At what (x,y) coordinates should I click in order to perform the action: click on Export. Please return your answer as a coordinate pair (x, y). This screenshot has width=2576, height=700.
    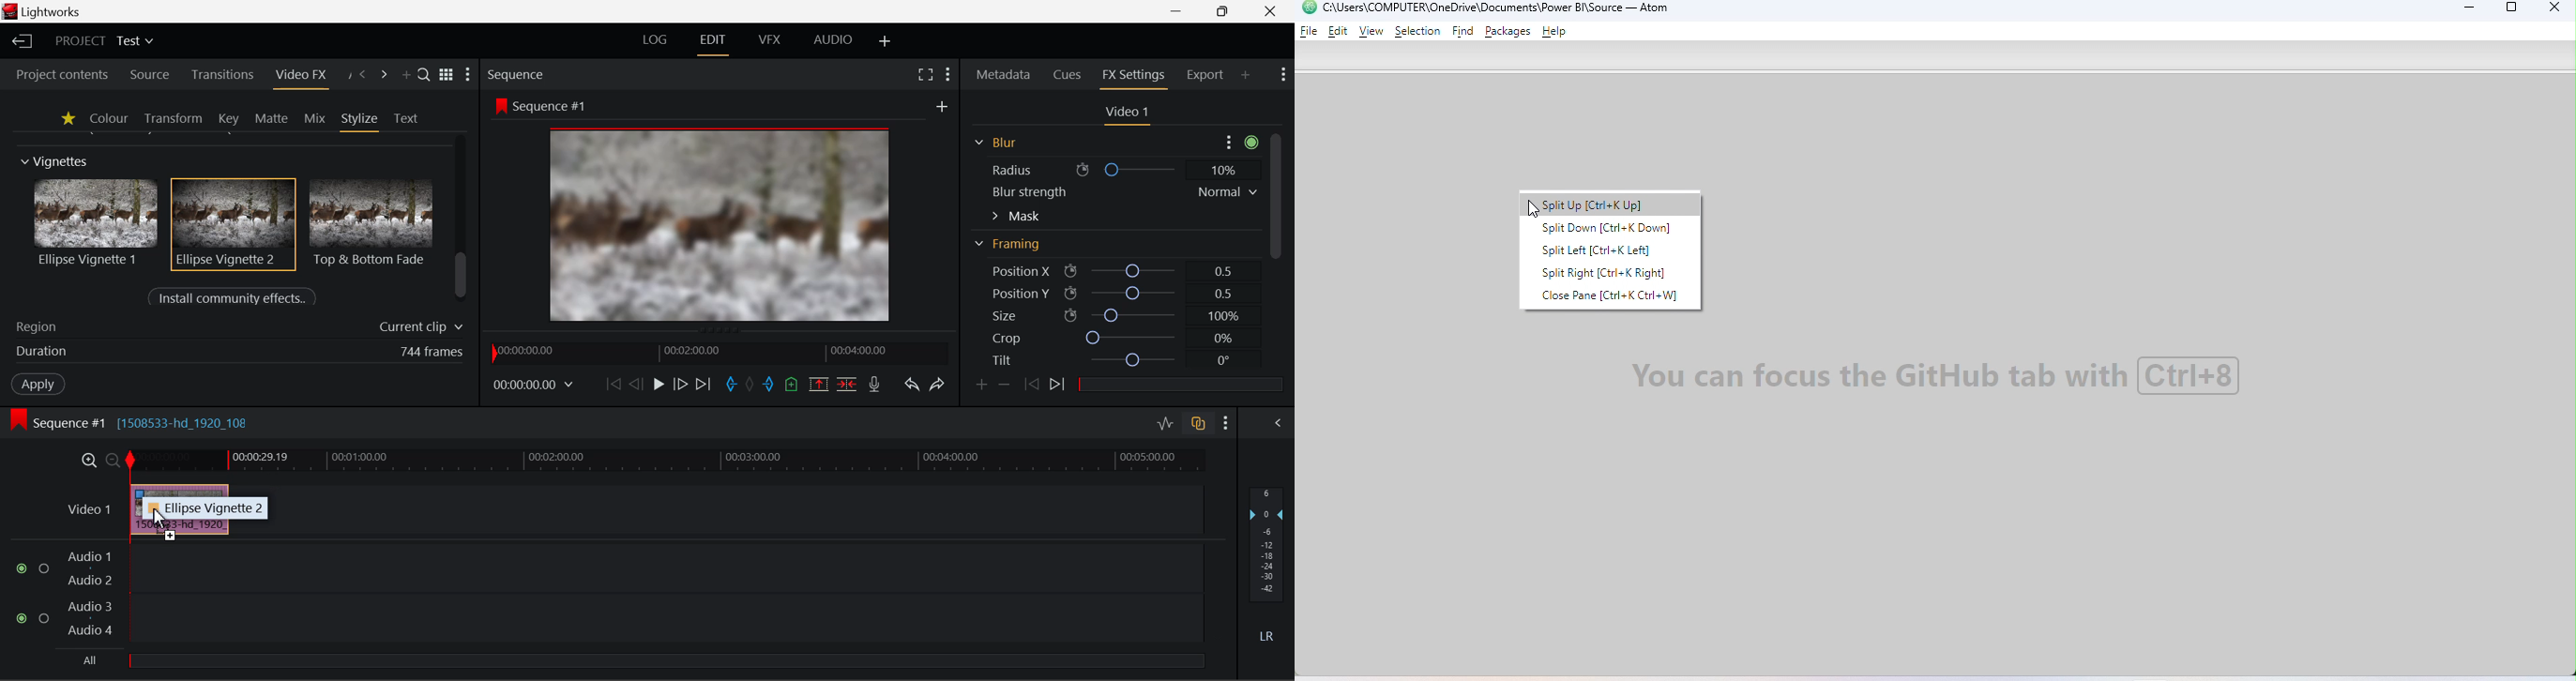
    Looking at the image, I should click on (1205, 72).